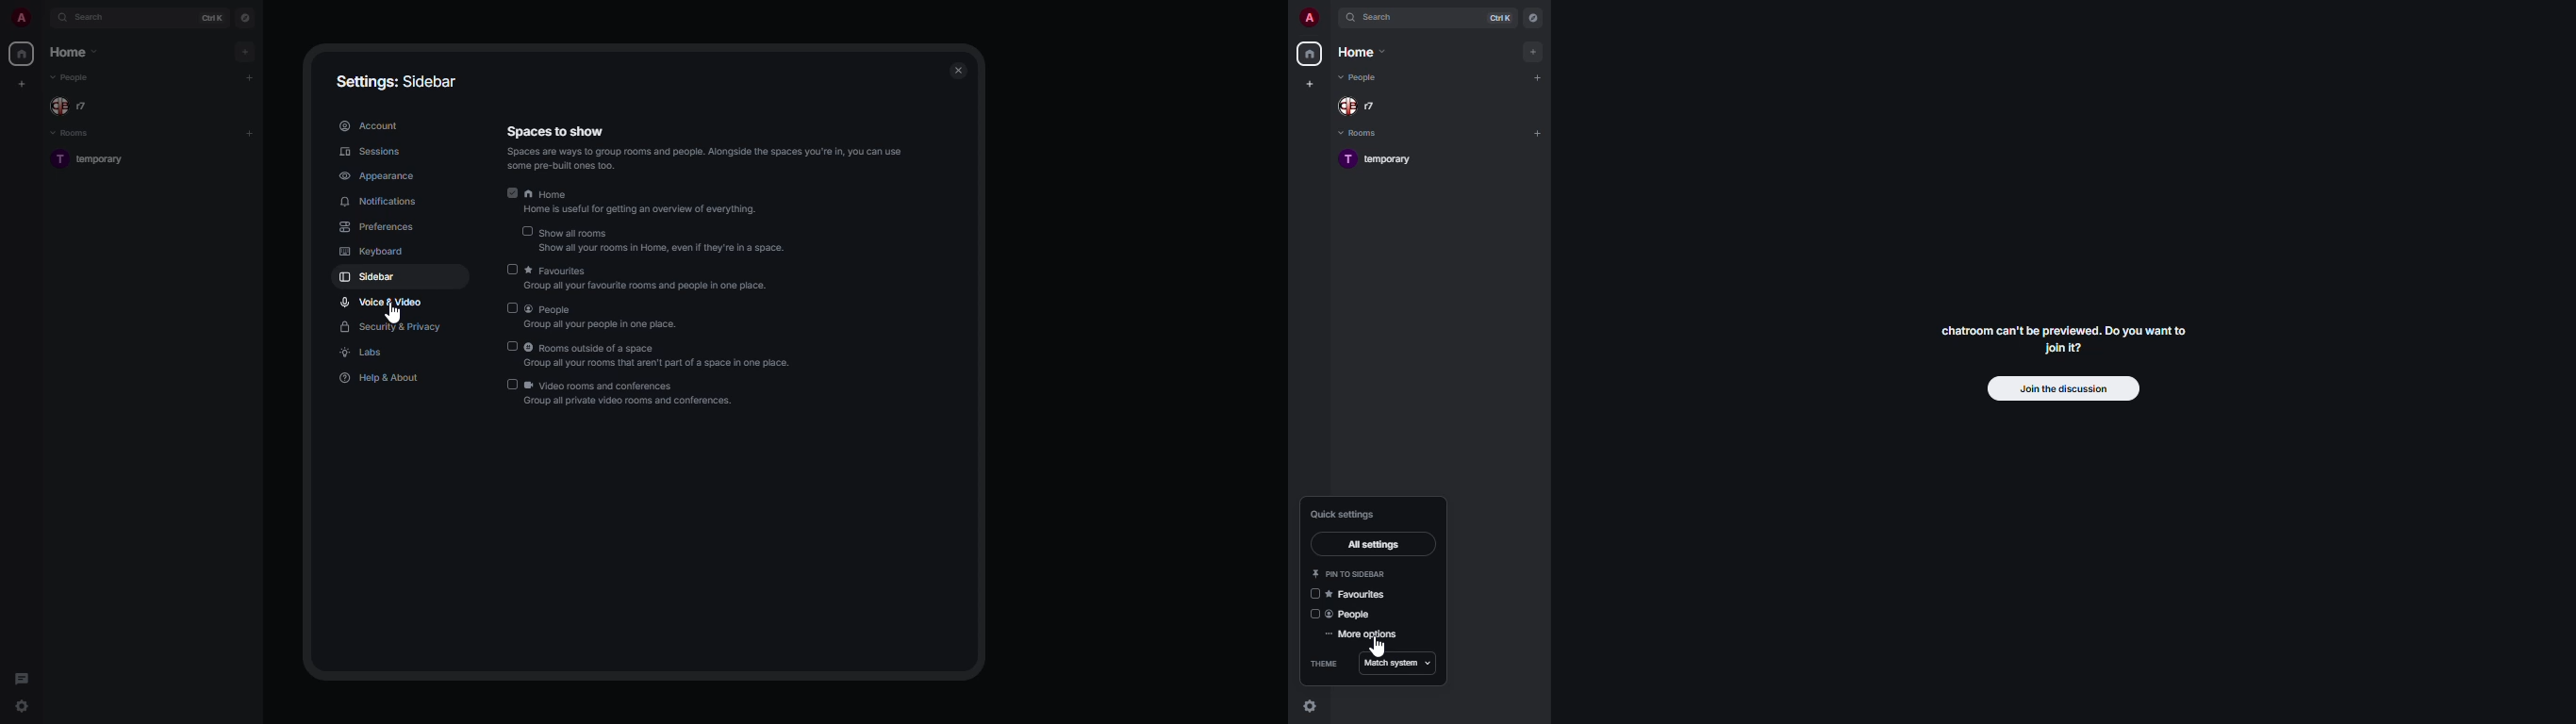 Image resolution: width=2576 pixels, height=728 pixels. What do you see at coordinates (1323, 664) in the screenshot?
I see `theme` at bounding box center [1323, 664].